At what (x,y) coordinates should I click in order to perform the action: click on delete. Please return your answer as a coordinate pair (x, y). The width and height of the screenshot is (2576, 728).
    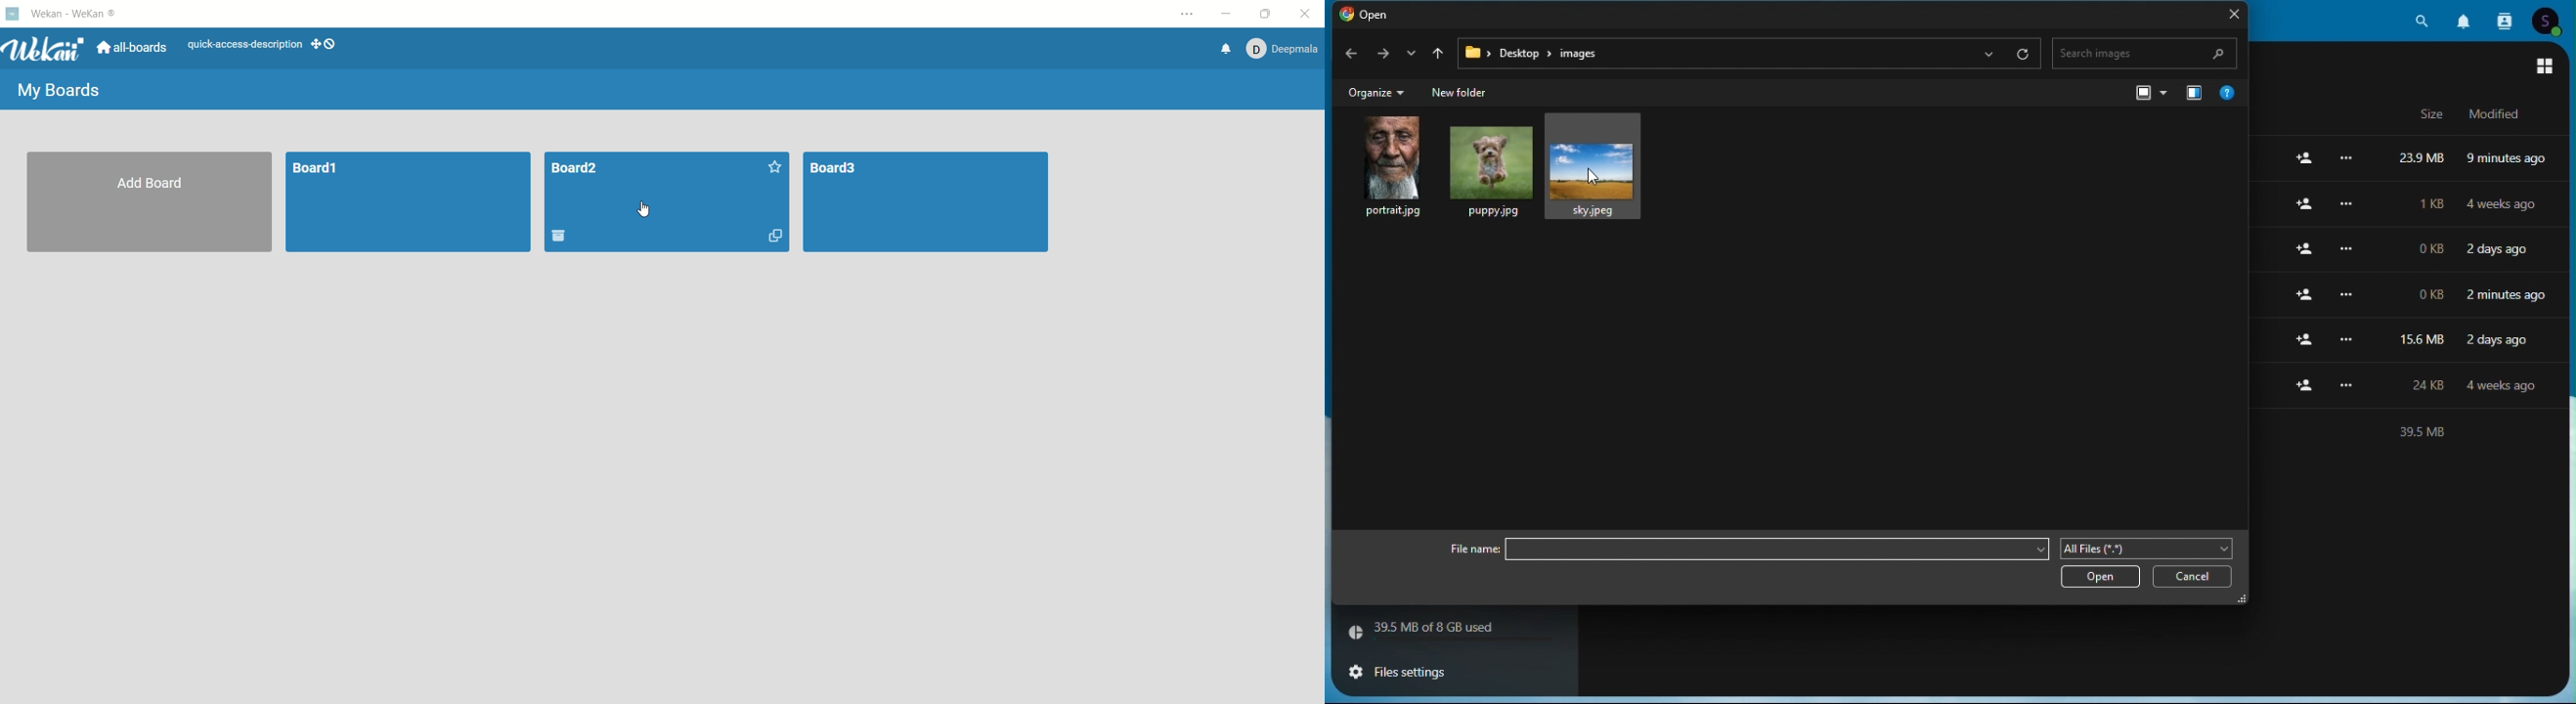
    Looking at the image, I should click on (560, 235).